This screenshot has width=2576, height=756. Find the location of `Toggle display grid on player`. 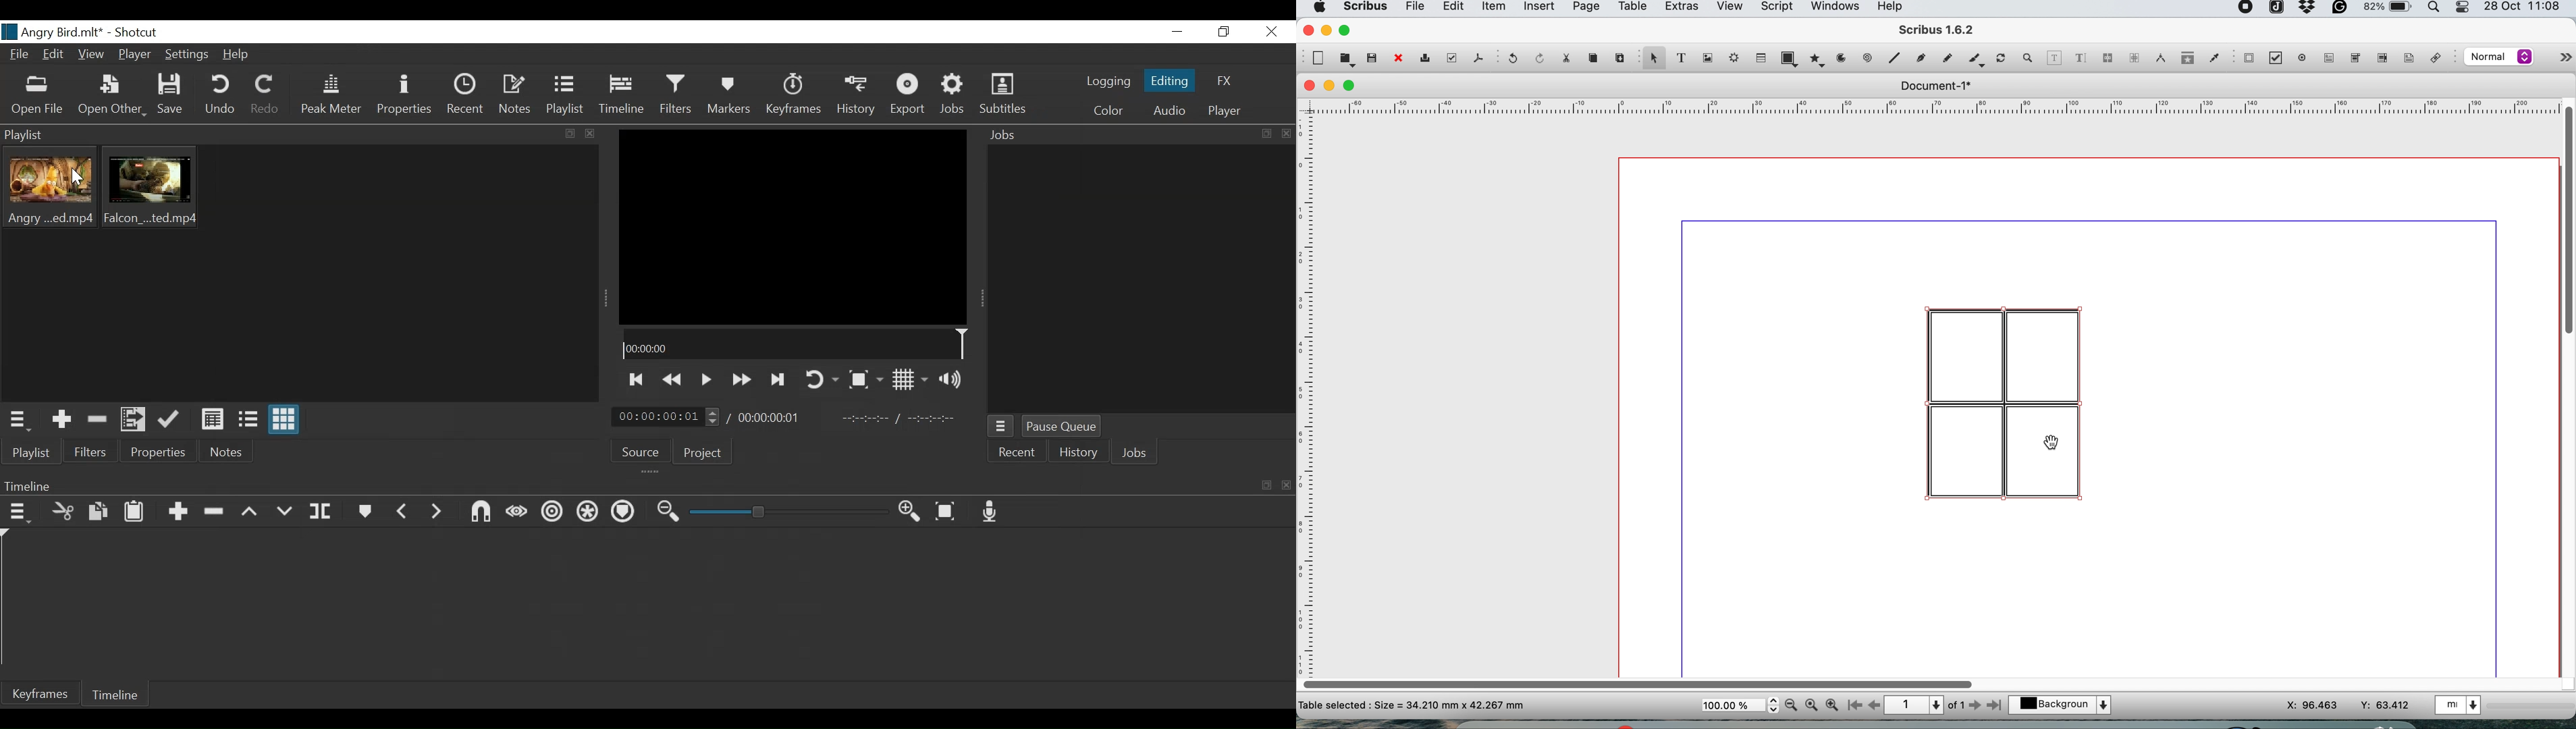

Toggle display grid on player is located at coordinates (913, 379).